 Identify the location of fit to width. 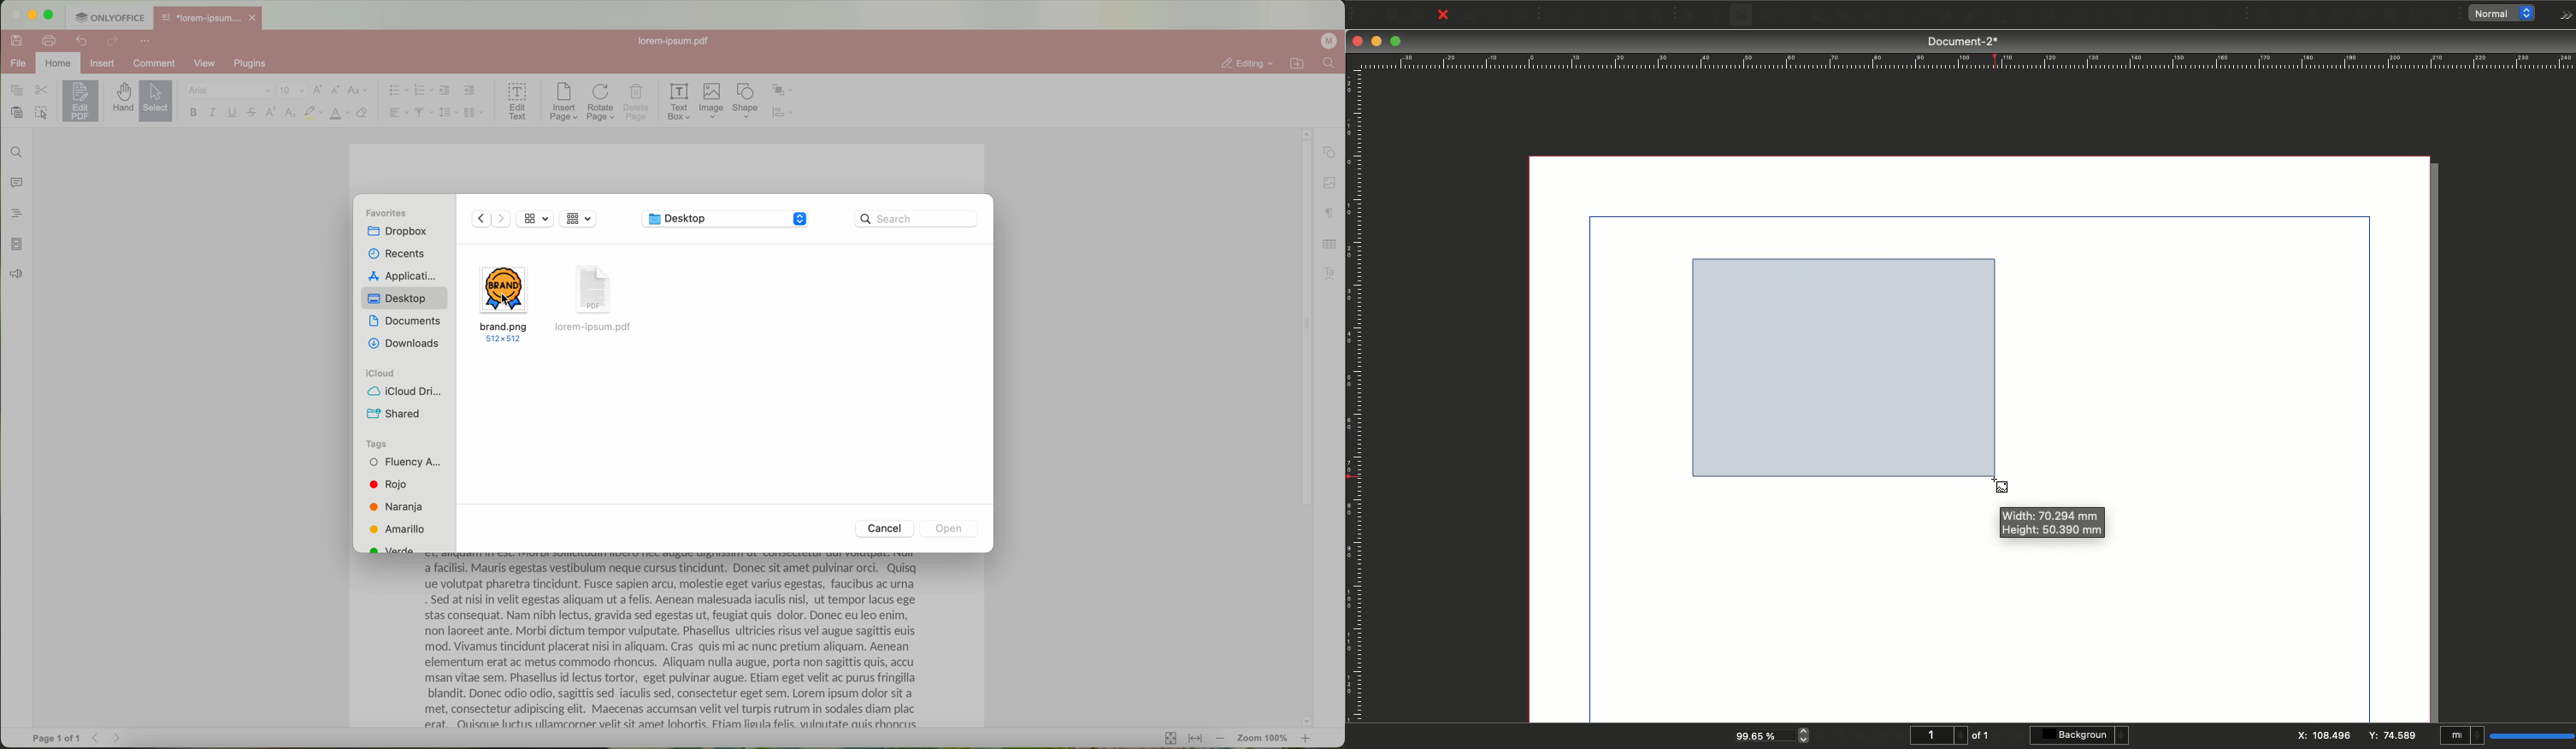
(1196, 738).